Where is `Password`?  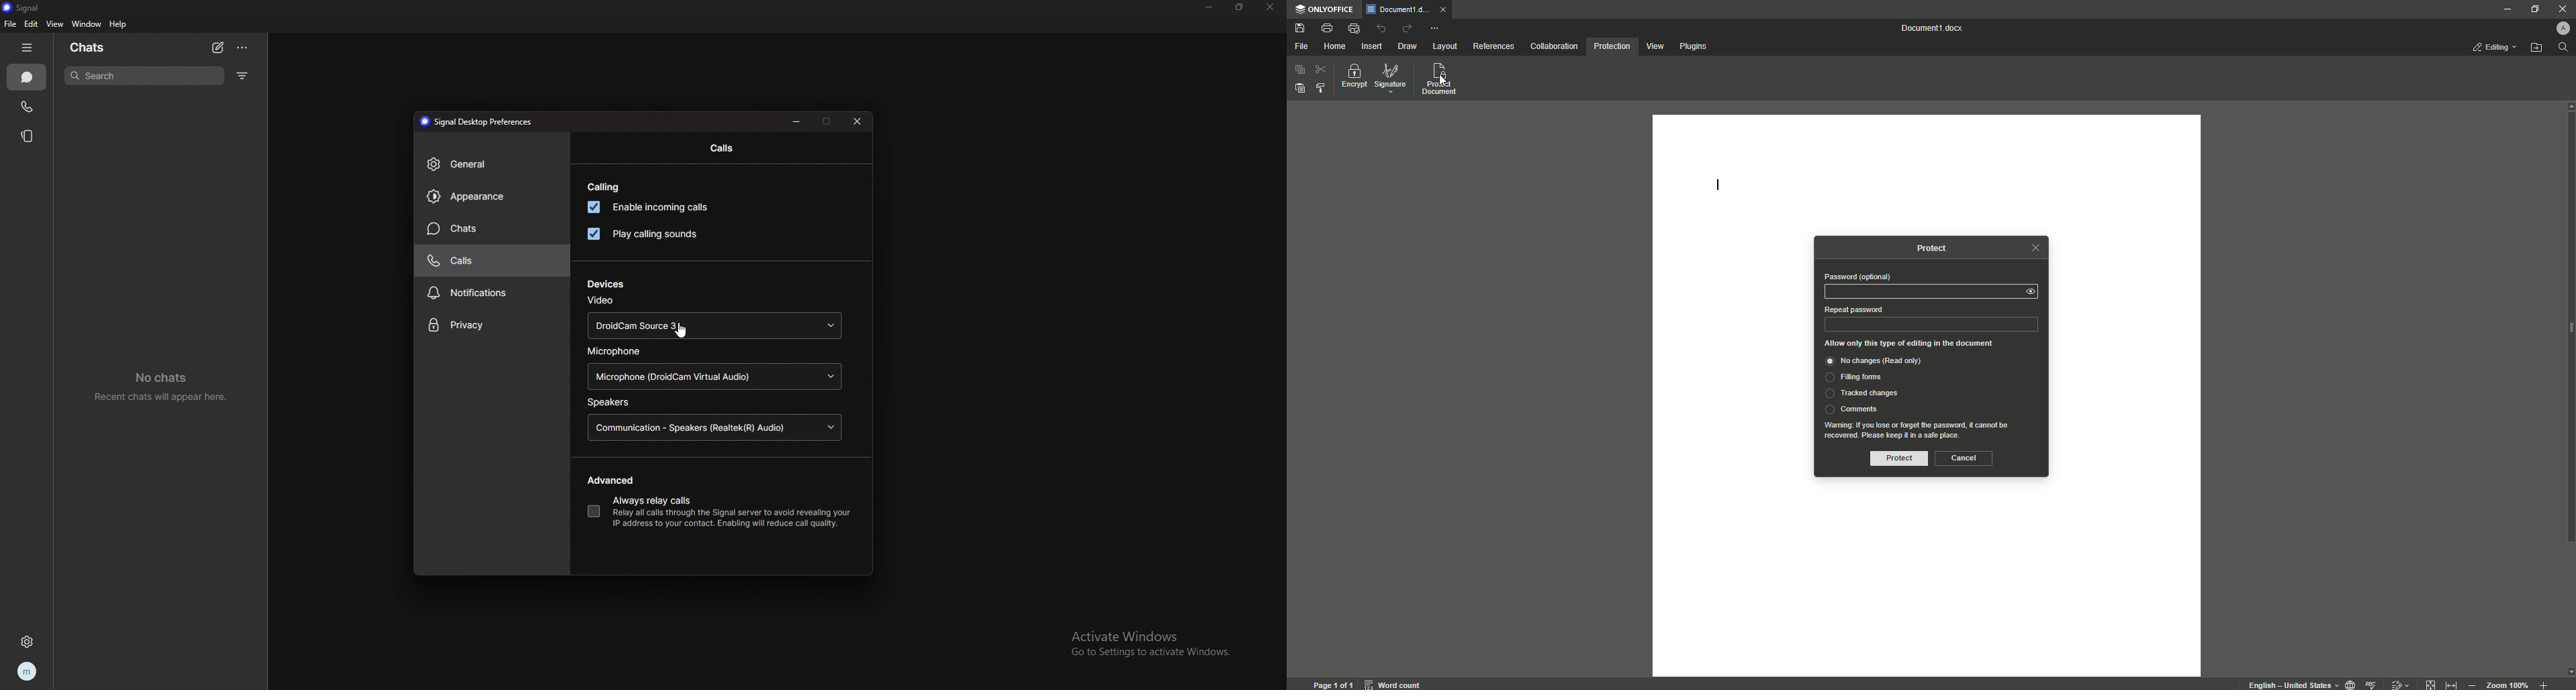 Password is located at coordinates (1857, 277).